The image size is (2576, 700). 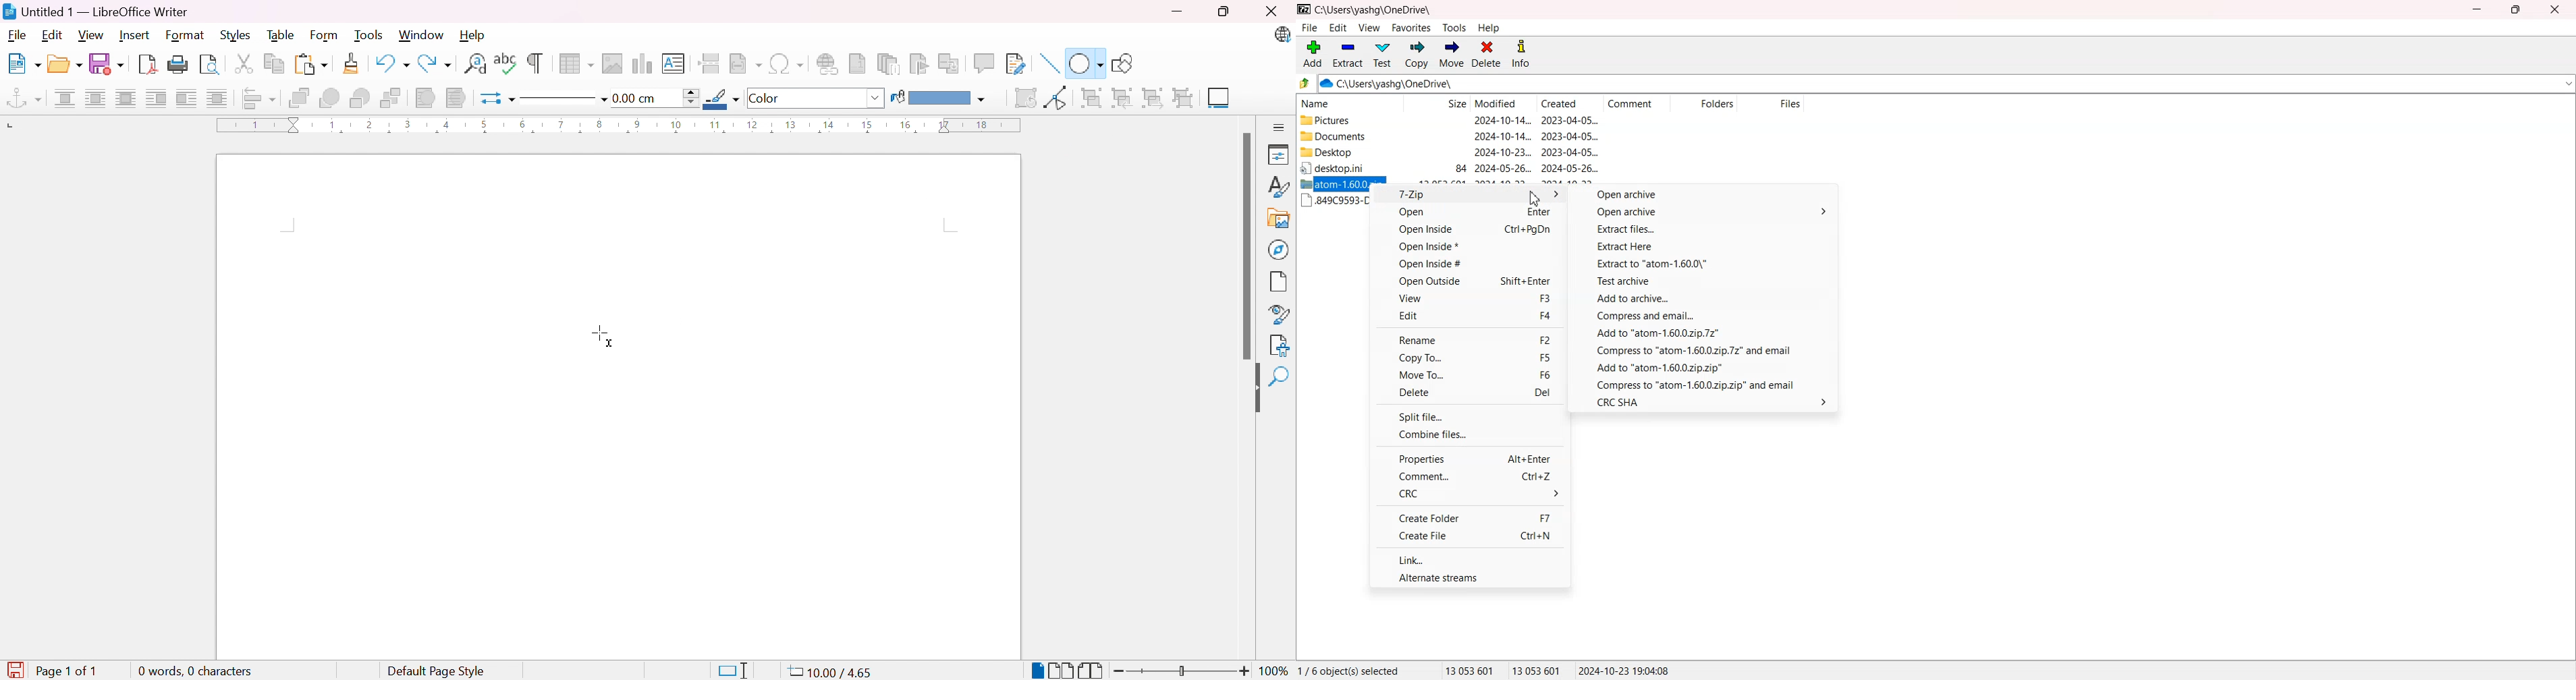 What do you see at coordinates (1469, 517) in the screenshot?
I see `Create Folder` at bounding box center [1469, 517].